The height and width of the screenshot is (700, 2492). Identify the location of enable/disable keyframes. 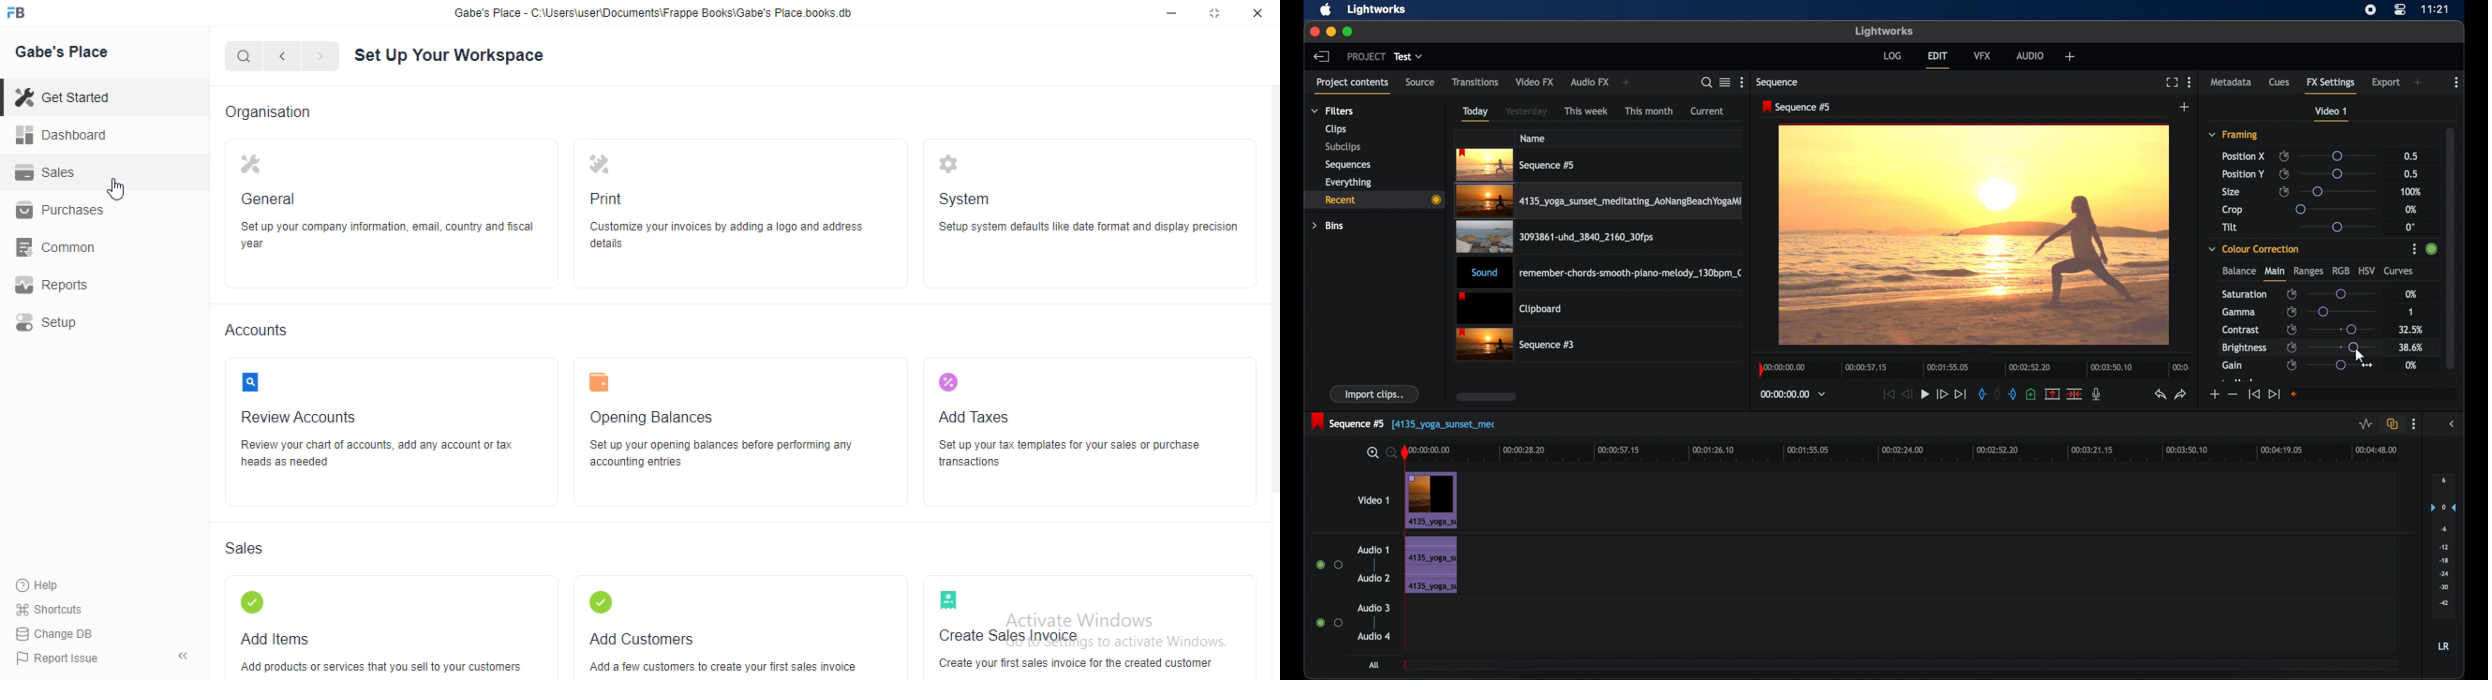
(2292, 295).